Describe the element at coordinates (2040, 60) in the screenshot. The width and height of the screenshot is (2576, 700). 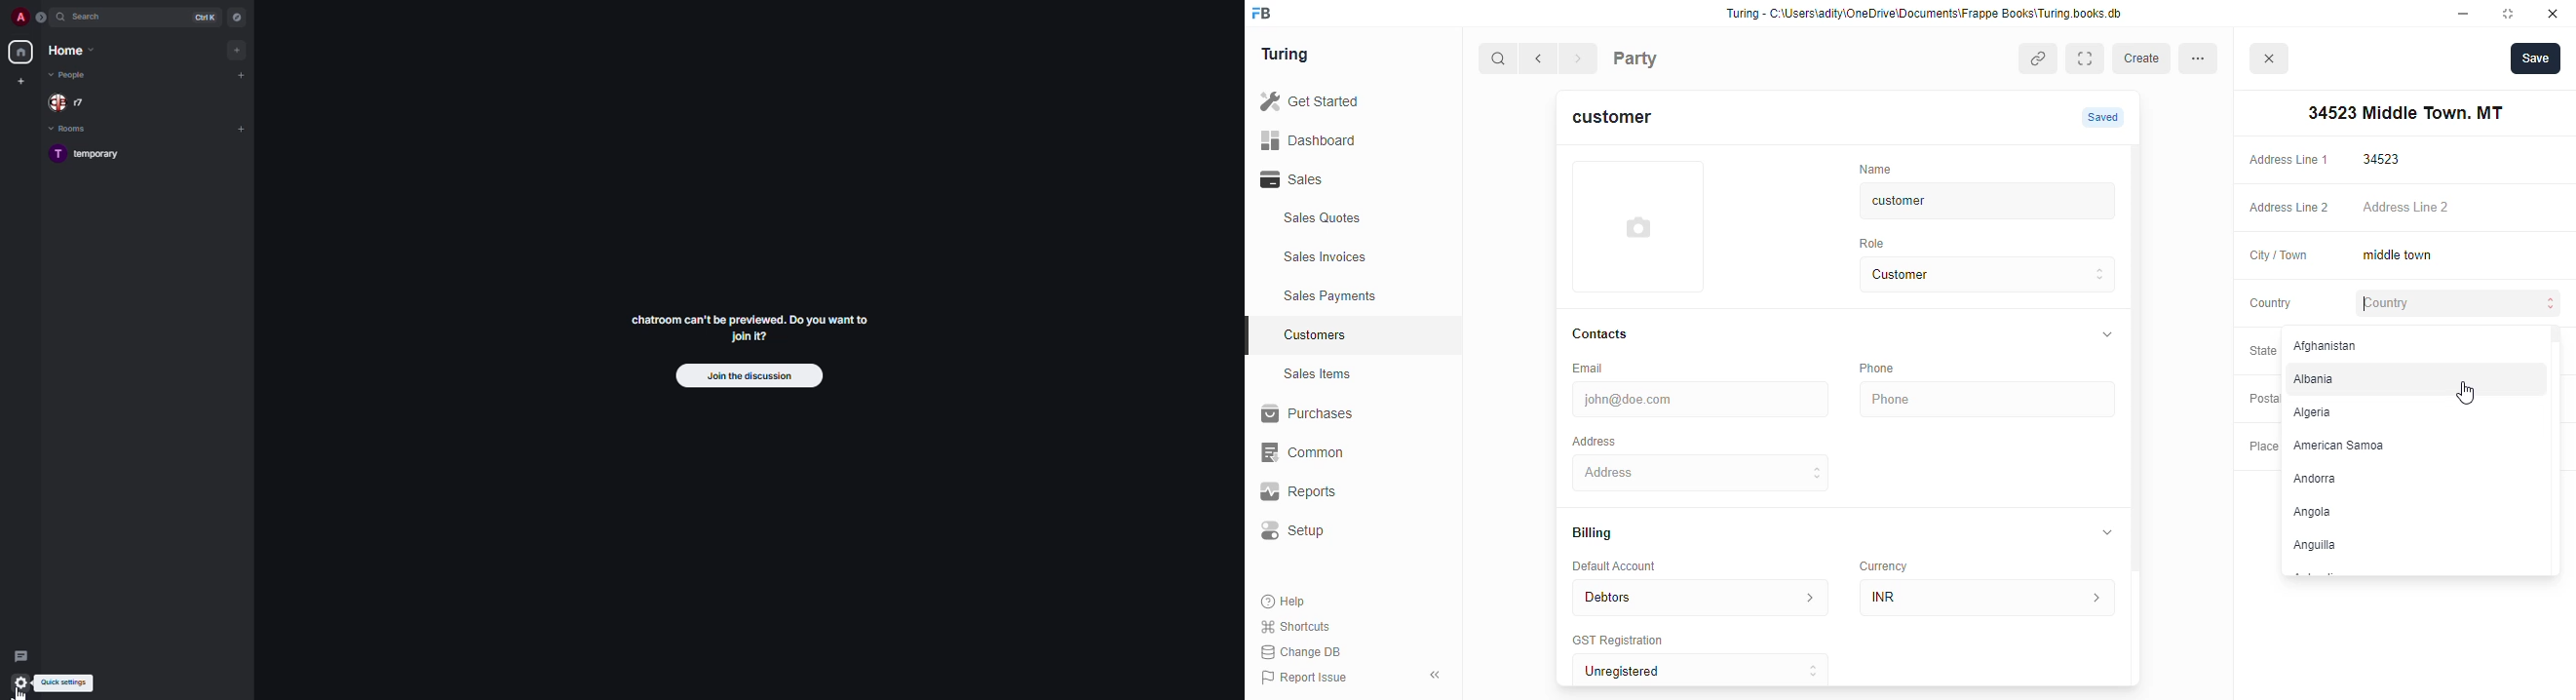
I see `copy link` at that location.